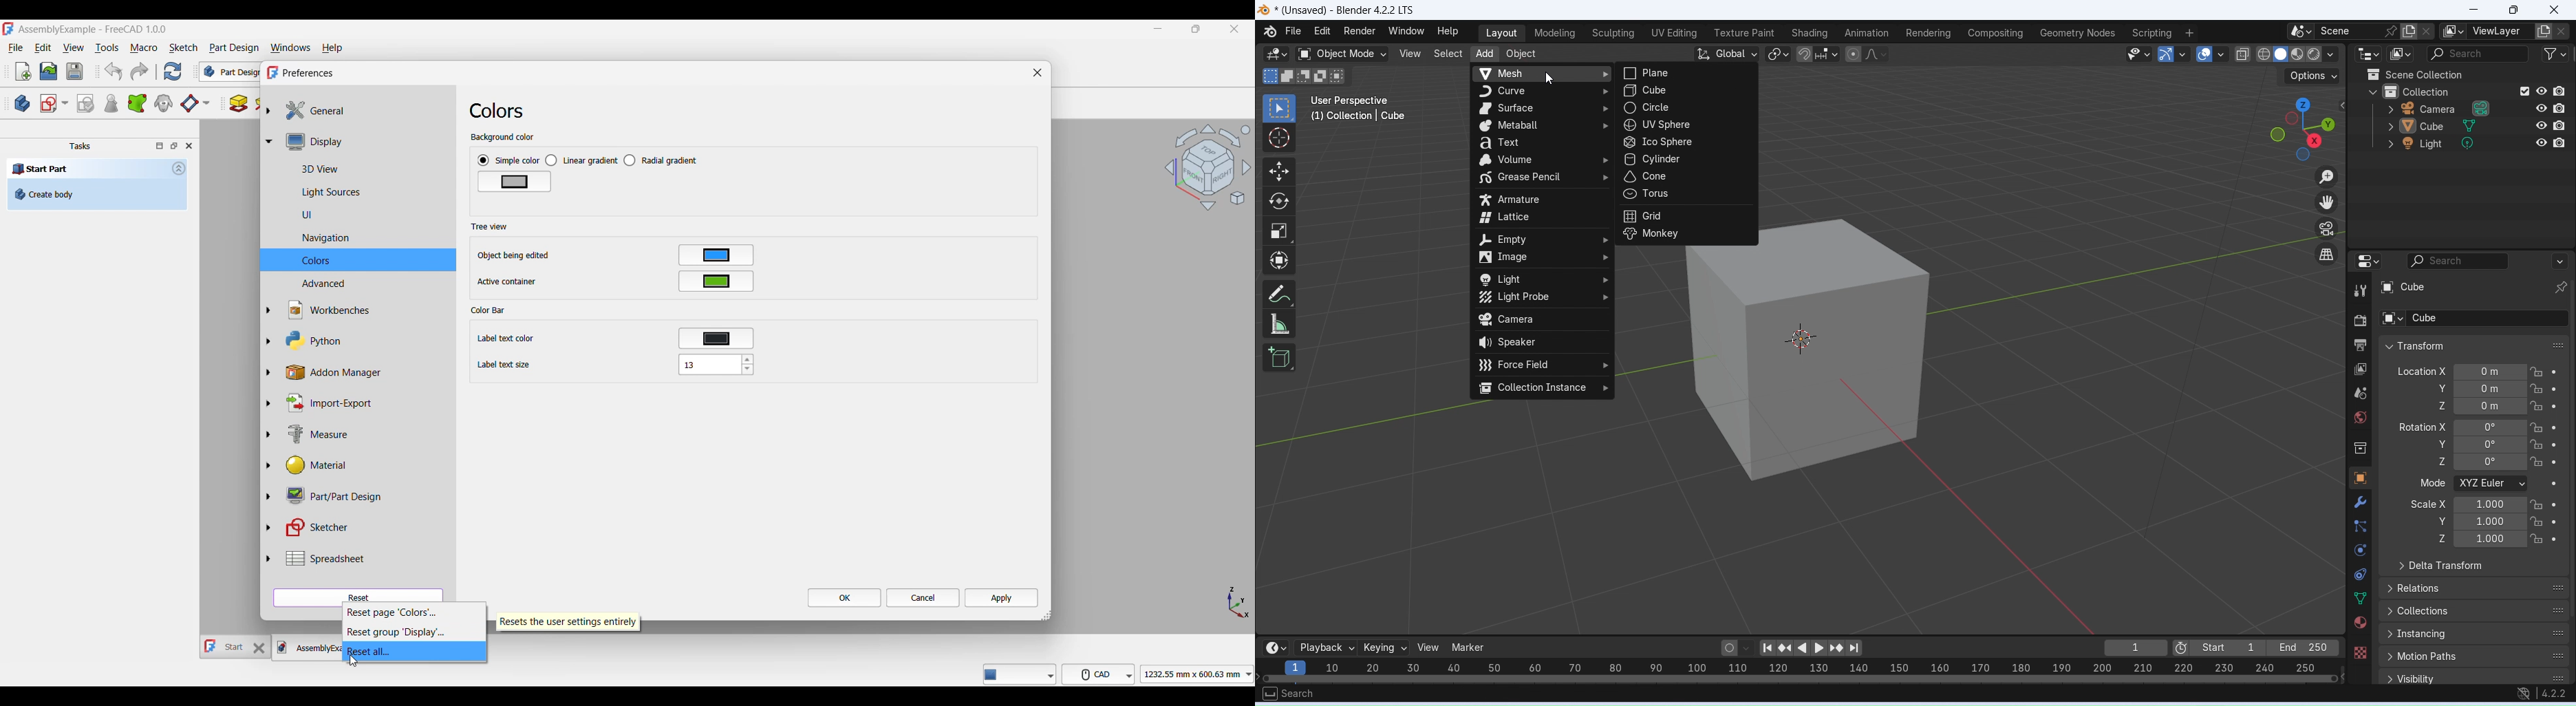 This screenshot has width=2576, height=728. What do you see at coordinates (502, 137) in the screenshot?
I see `Background color ` at bounding box center [502, 137].